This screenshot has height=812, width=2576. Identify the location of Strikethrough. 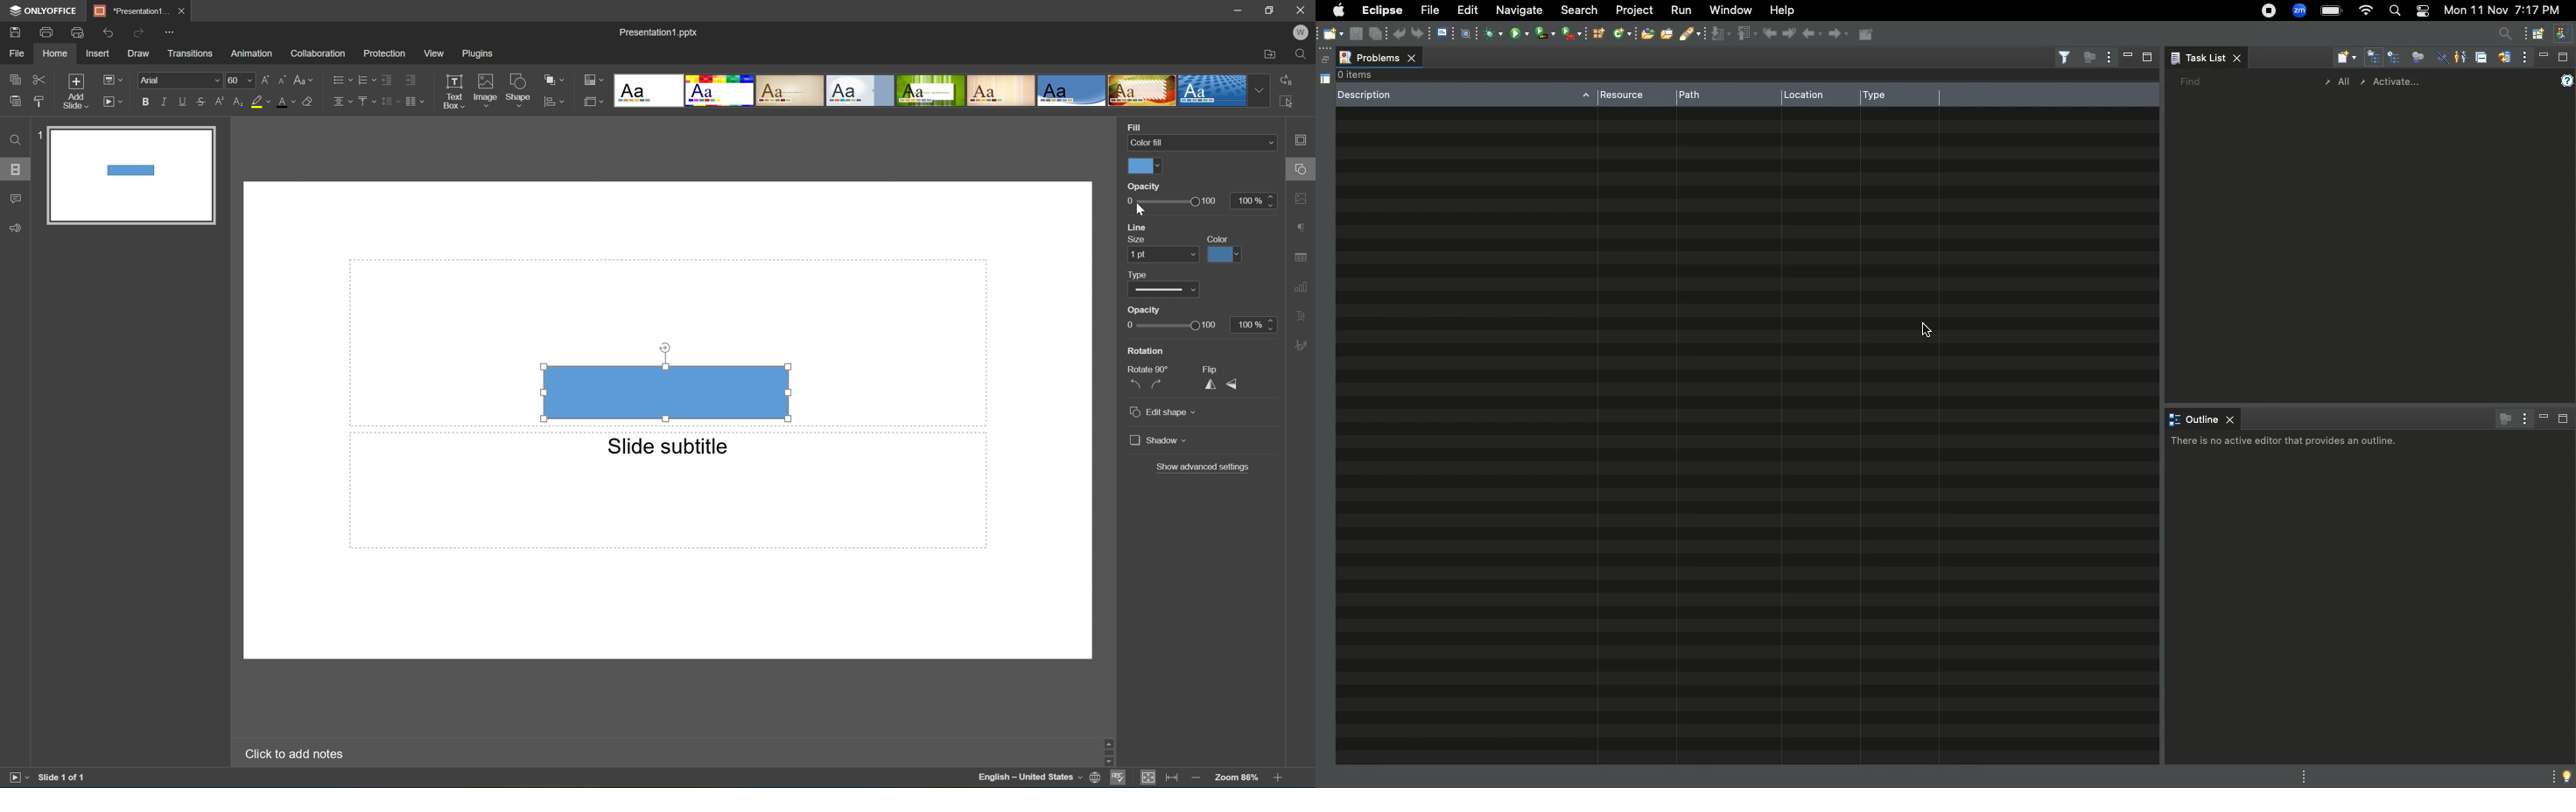
(201, 103).